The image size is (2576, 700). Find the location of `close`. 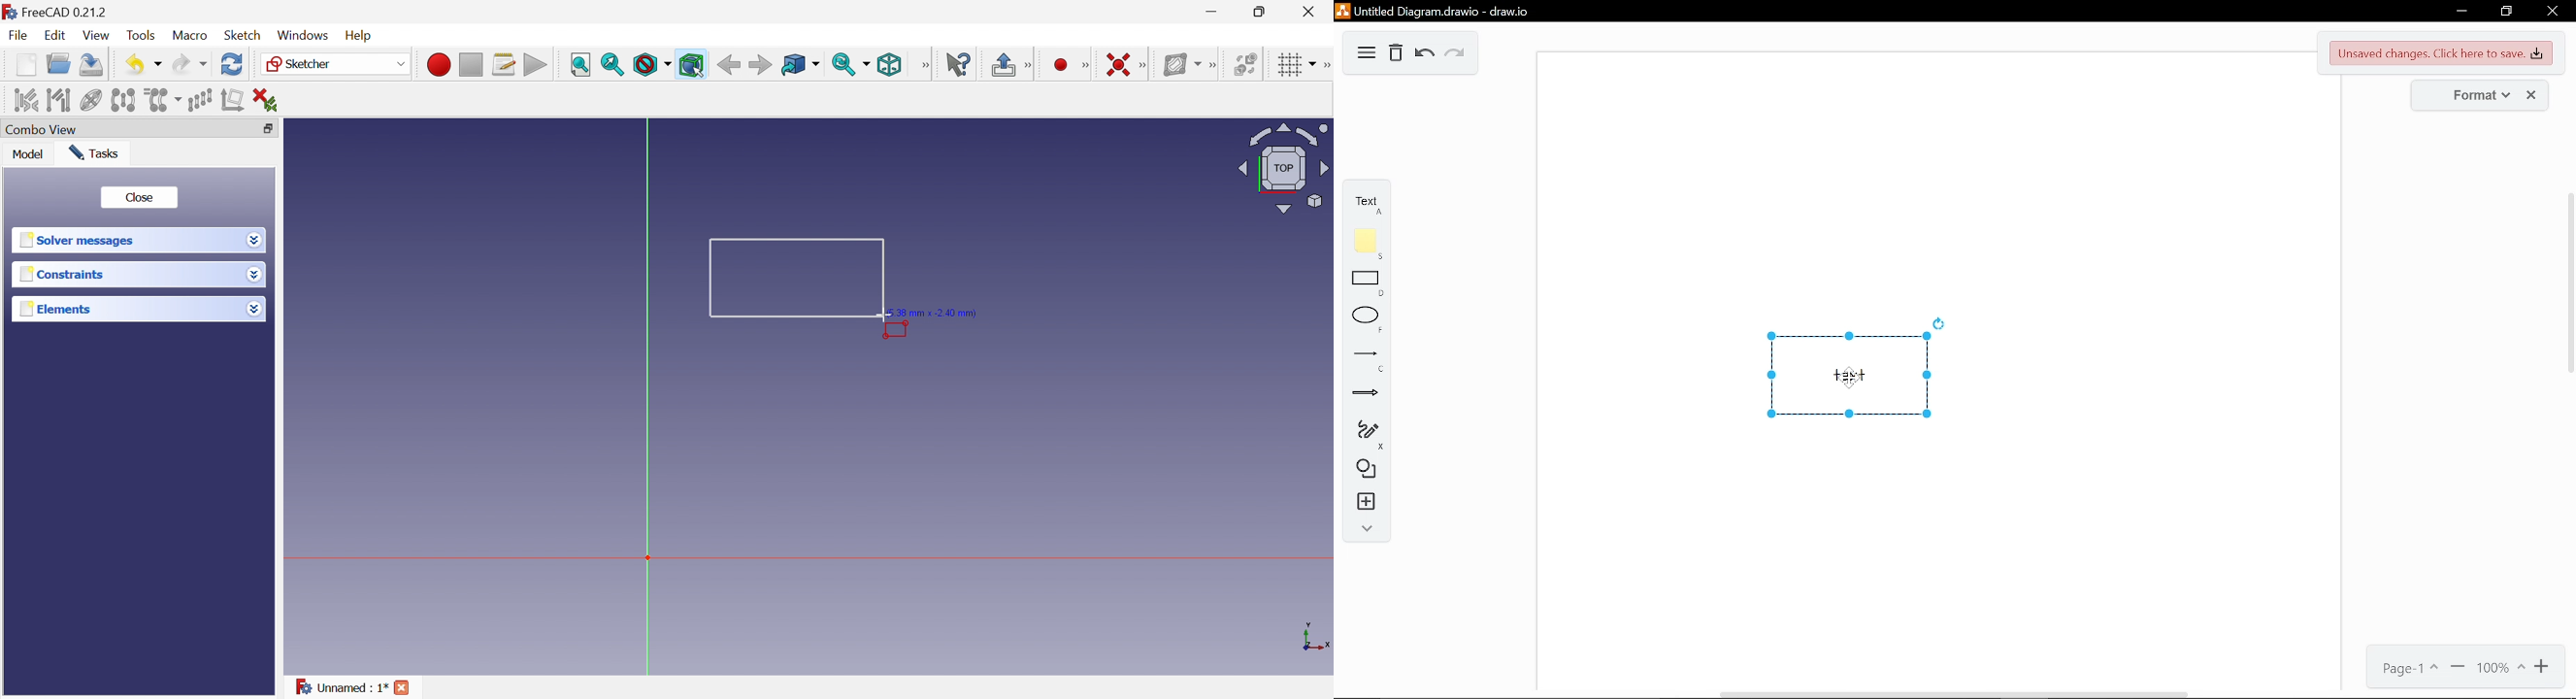

close is located at coordinates (2551, 13).